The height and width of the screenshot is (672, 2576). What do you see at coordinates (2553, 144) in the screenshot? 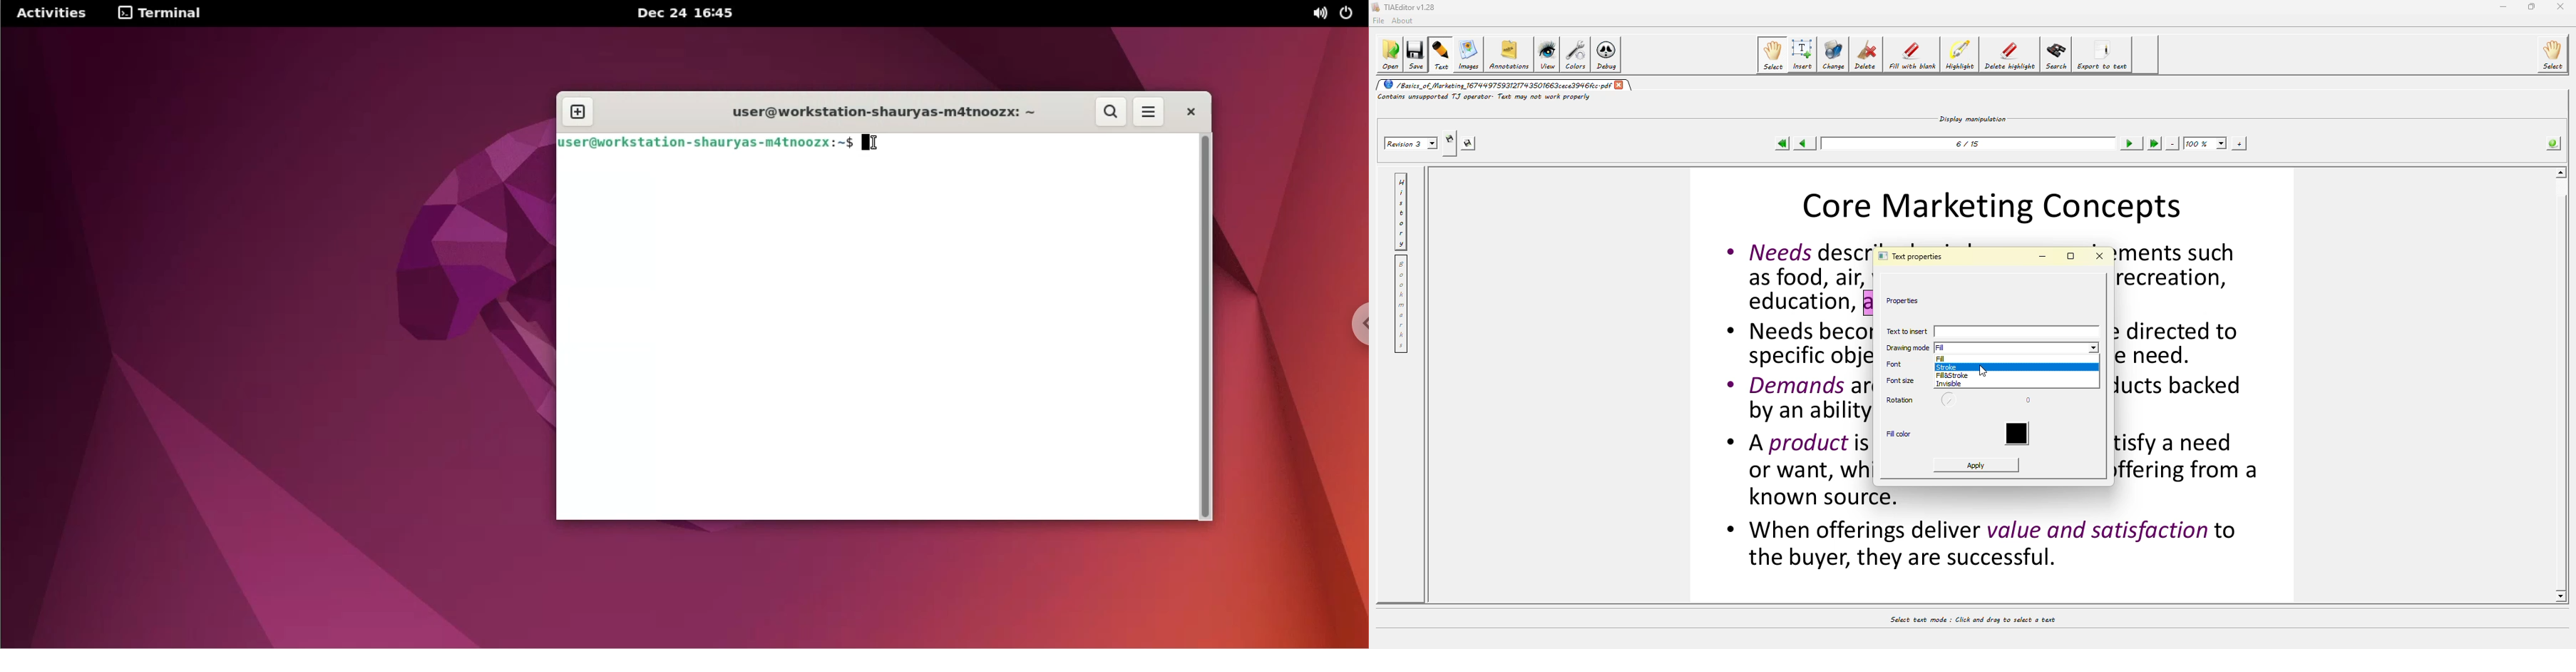
I see `info` at bounding box center [2553, 144].